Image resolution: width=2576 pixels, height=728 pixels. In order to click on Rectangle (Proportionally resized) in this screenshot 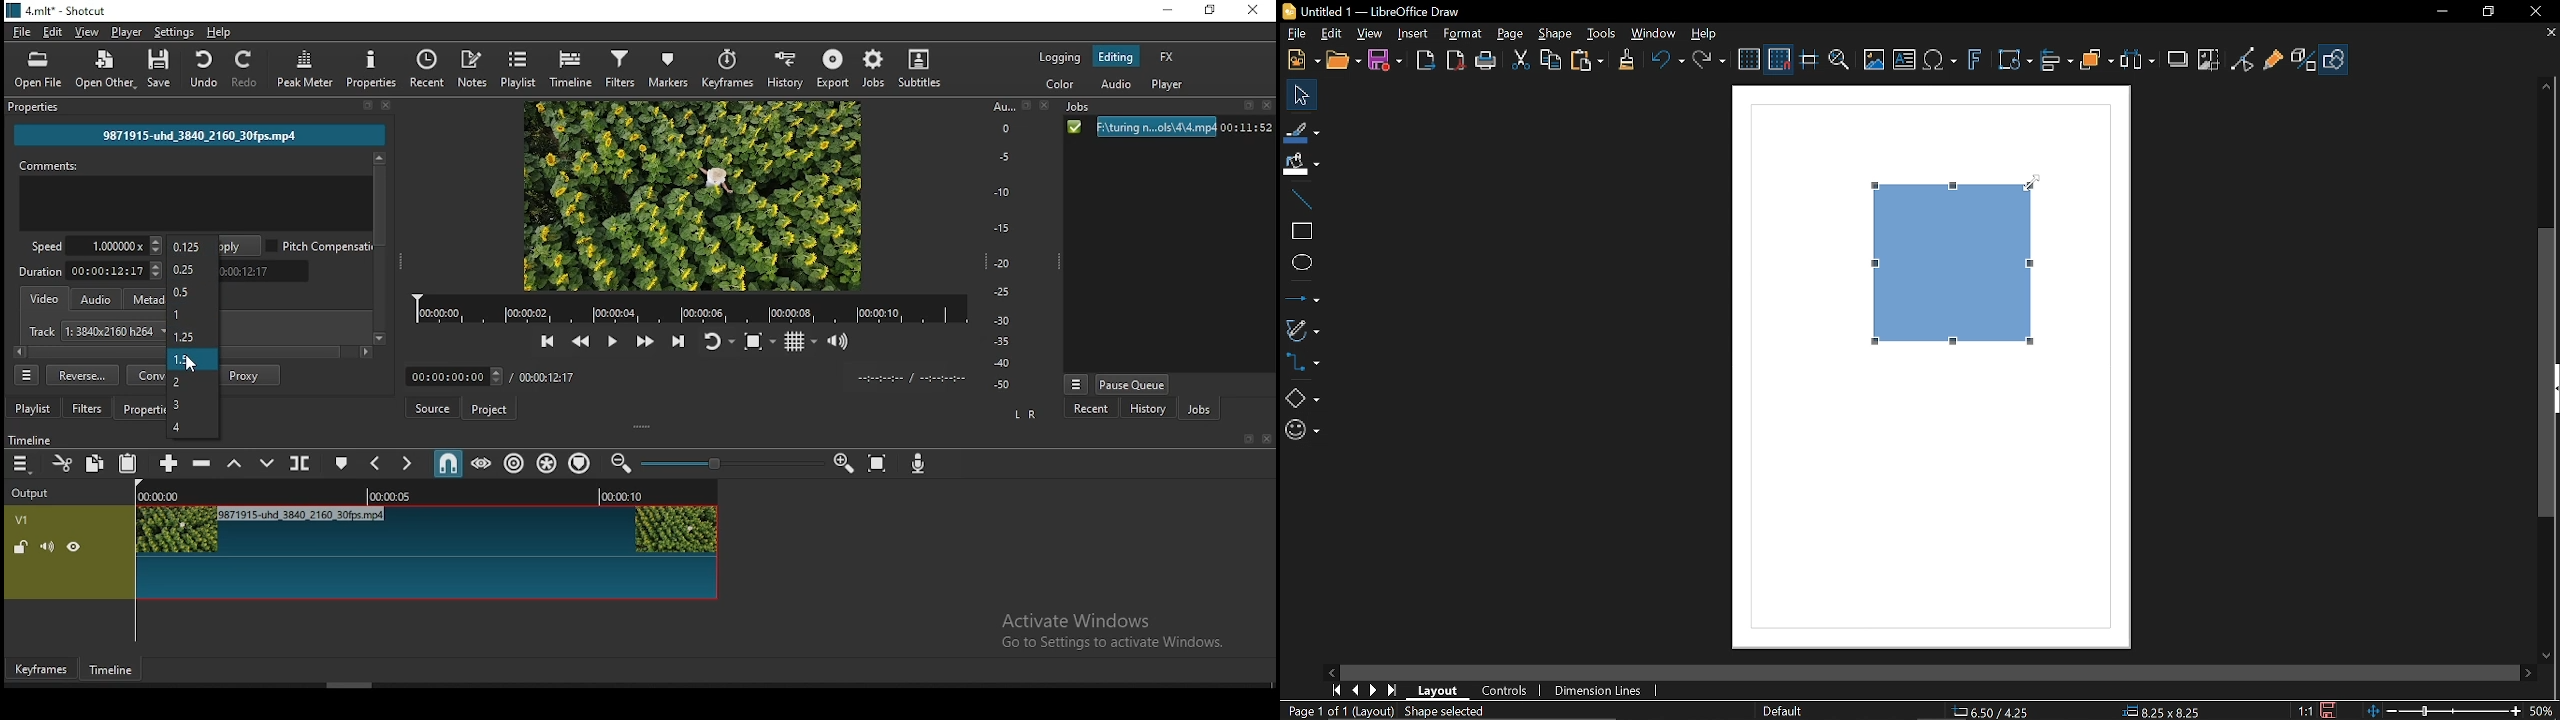, I will do `click(1957, 260)`.